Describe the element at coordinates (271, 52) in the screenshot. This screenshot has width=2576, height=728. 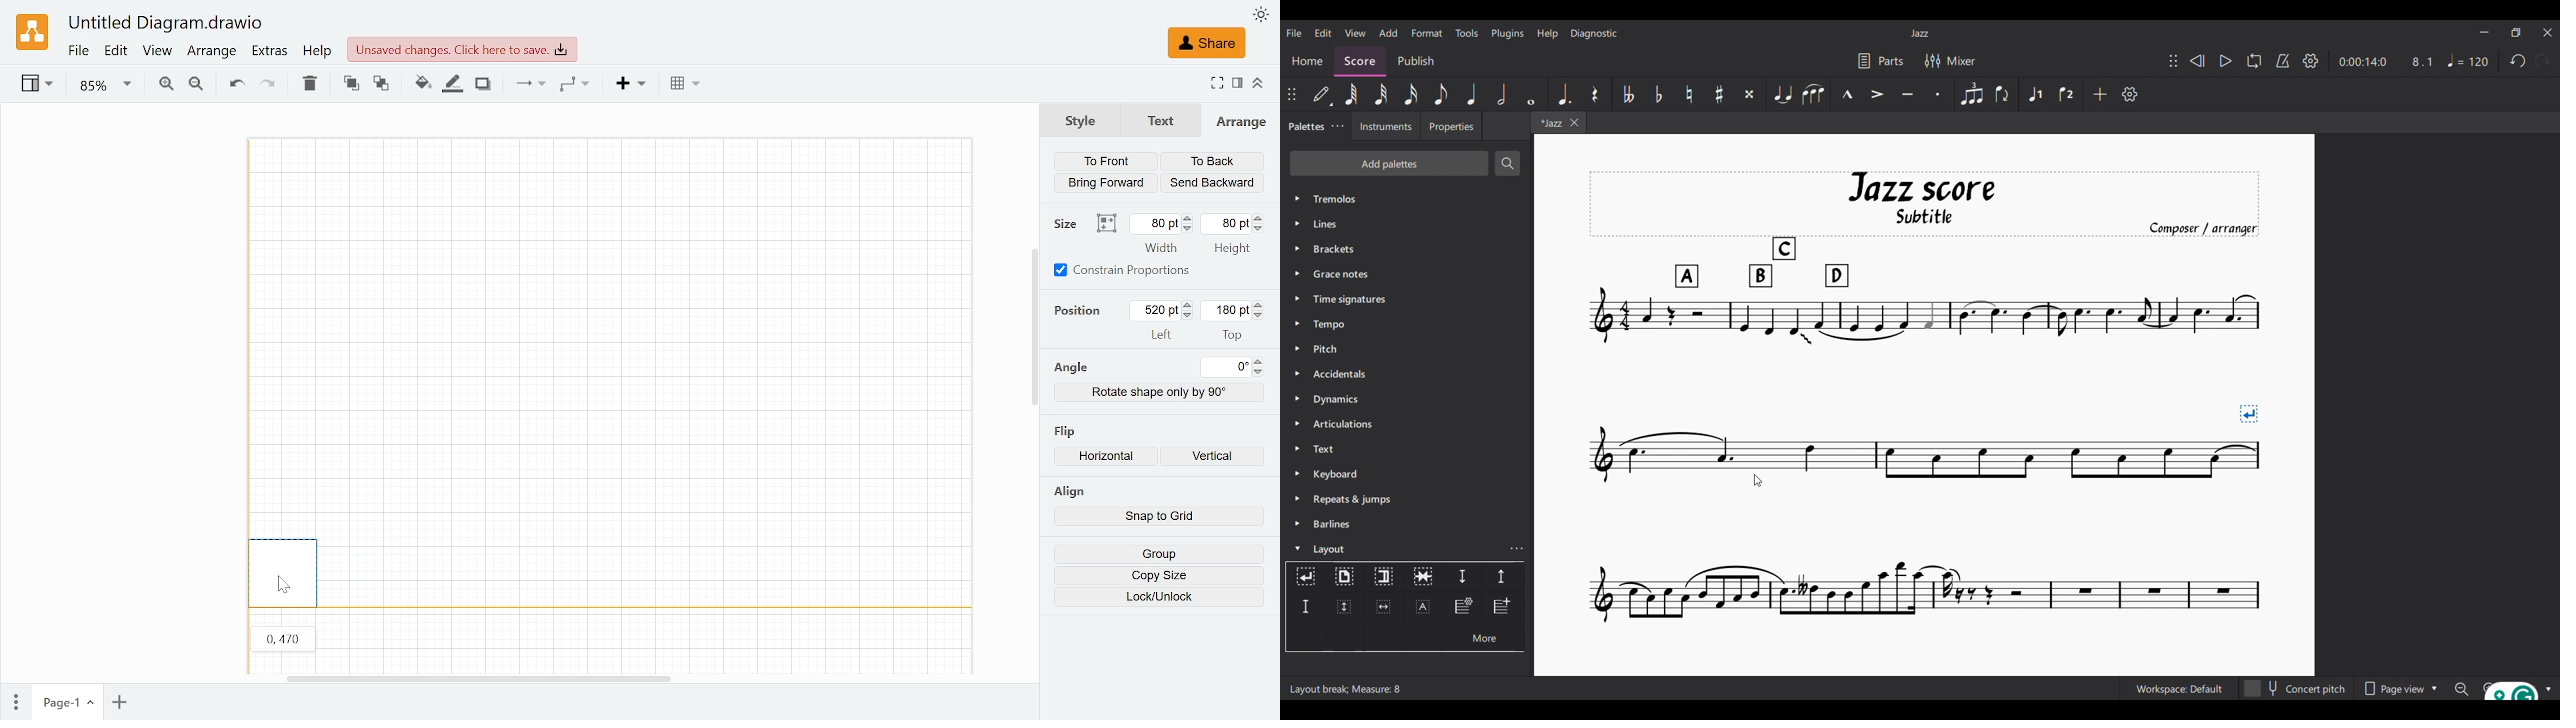
I see `Extras` at that location.